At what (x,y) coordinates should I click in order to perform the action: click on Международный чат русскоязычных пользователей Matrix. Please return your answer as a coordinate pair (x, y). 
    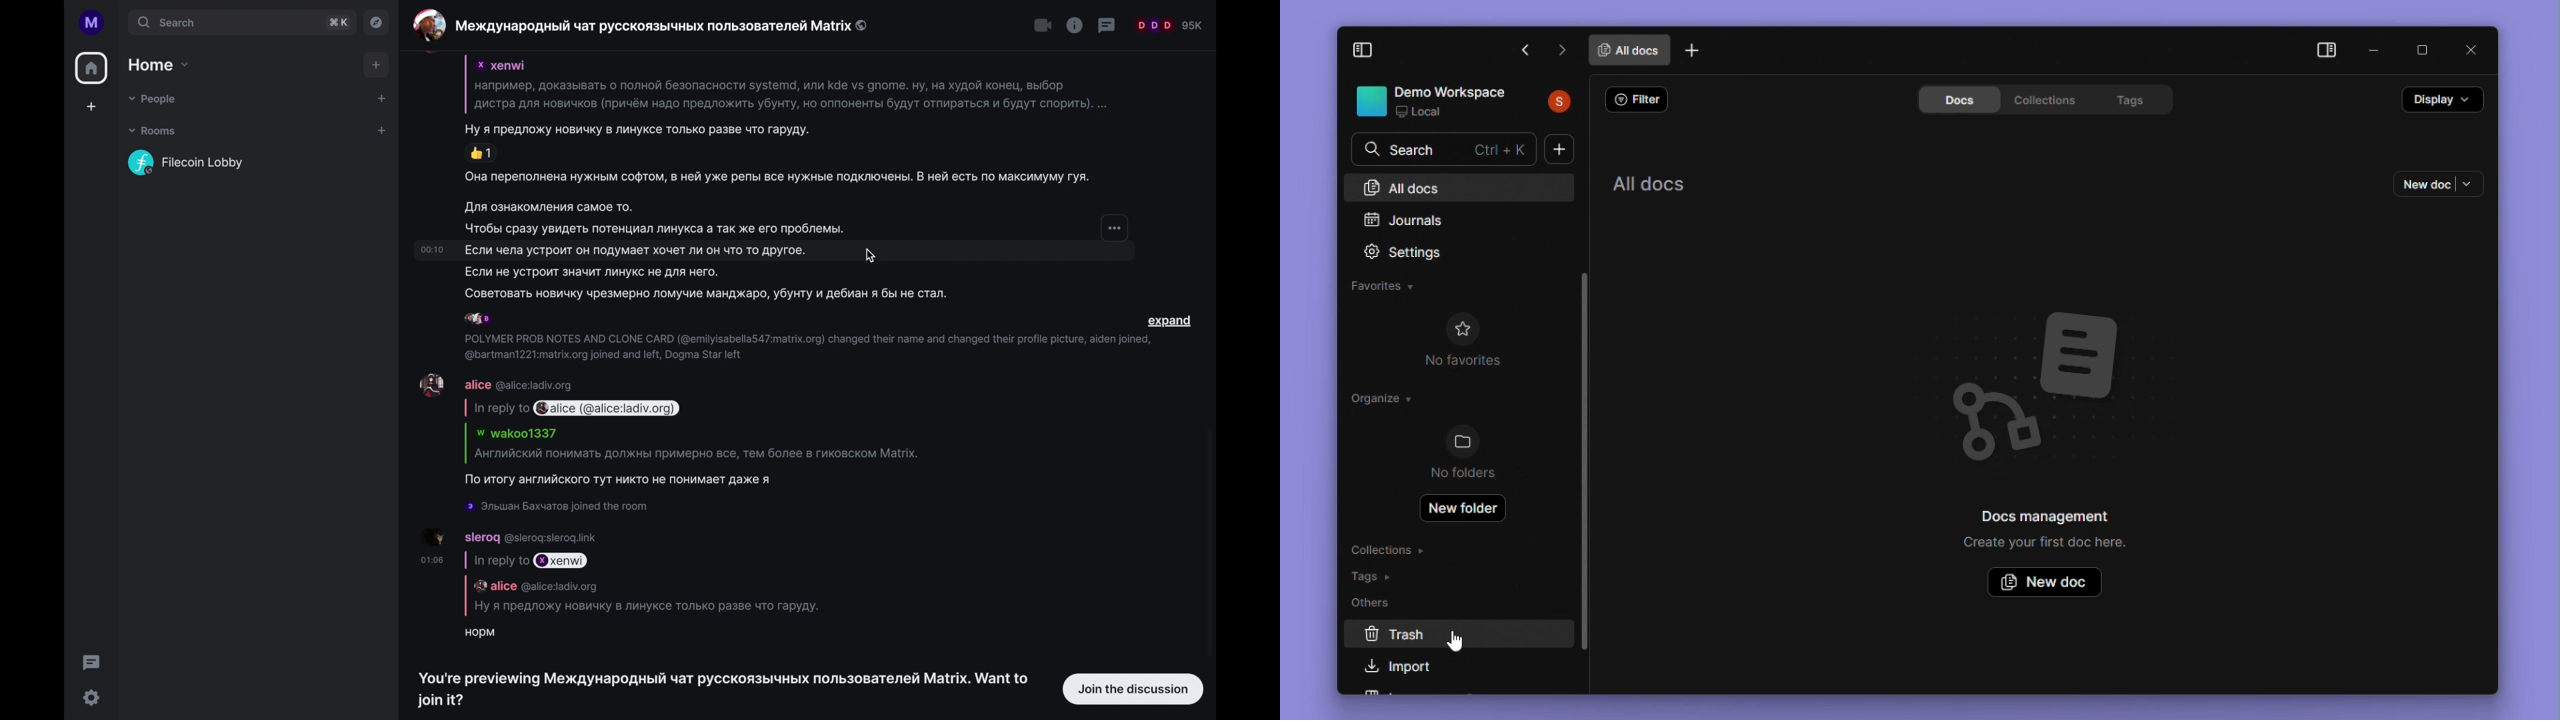
    Looking at the image, I should click on (661, 25).